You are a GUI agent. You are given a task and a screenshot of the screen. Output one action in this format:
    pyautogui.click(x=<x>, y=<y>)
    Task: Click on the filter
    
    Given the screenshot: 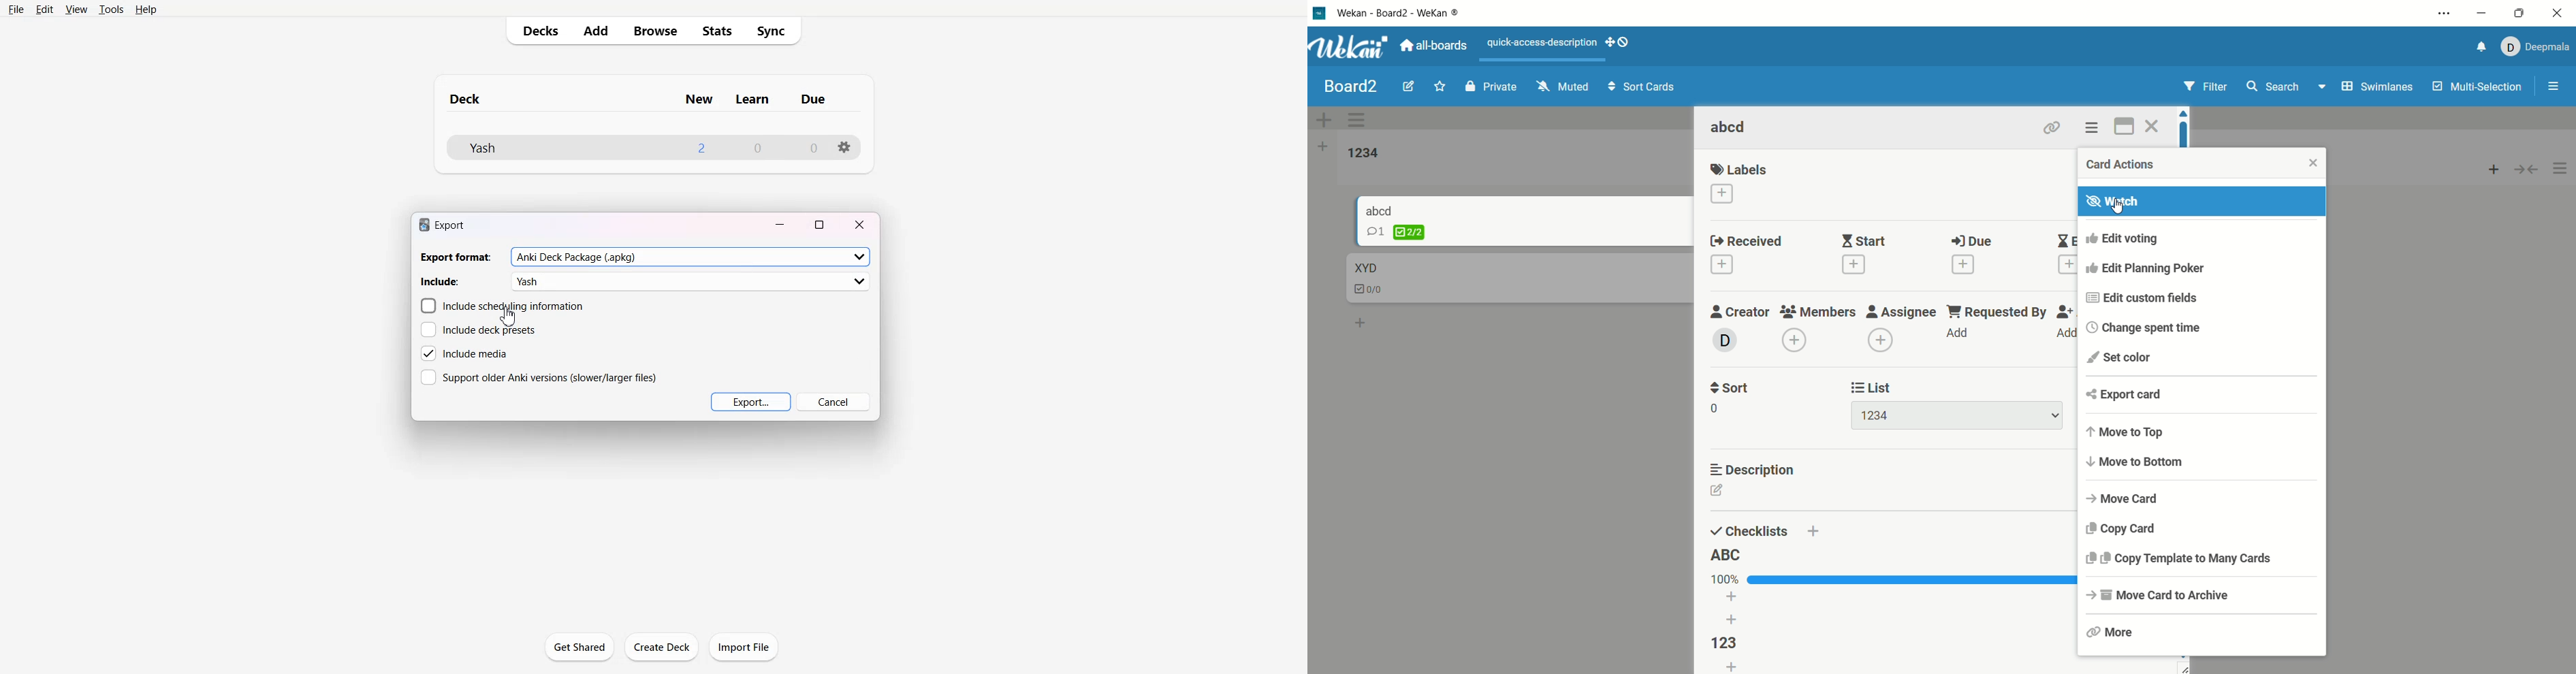 What is the action you would take?
    pyautogui.click(x=2210, y=87)
    